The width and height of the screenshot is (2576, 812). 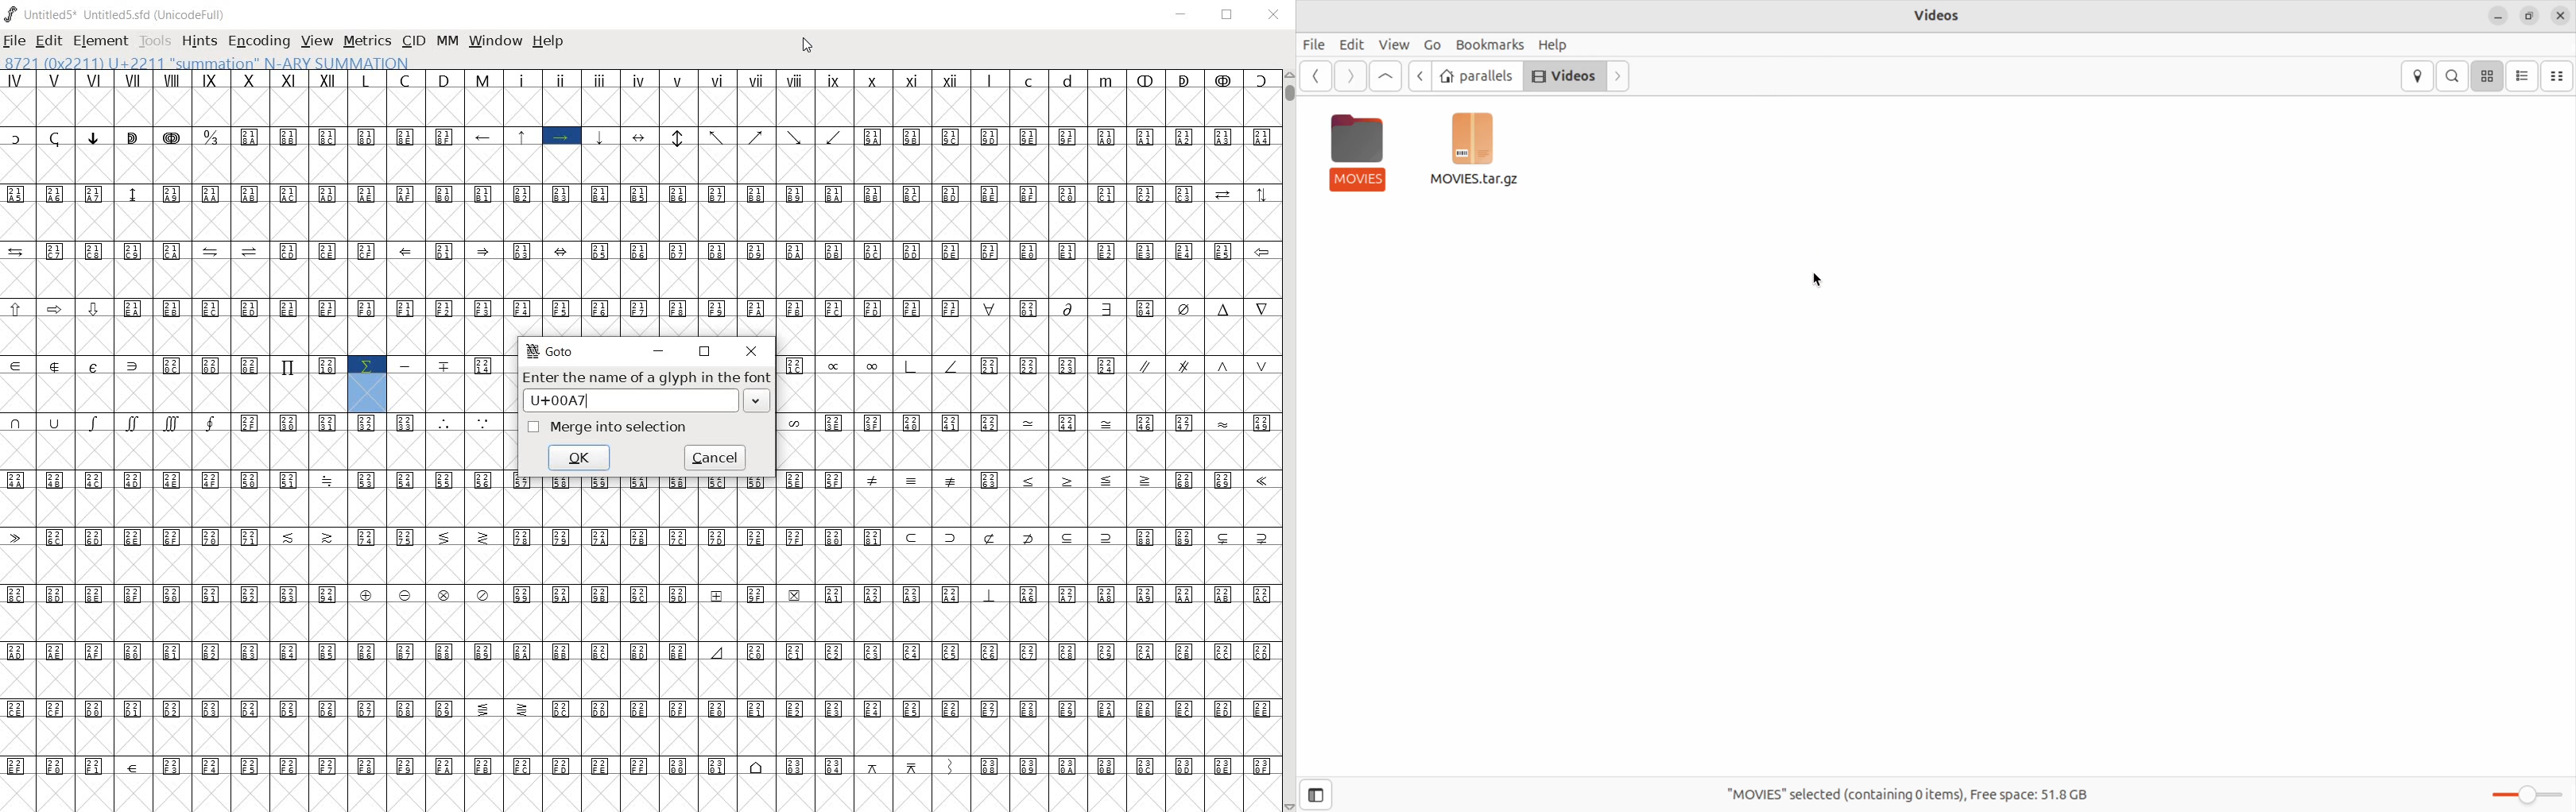 What do you see at coordinates (175, 79) in the screenshot?
I see `roman numerals` at bounding box center [175, 79].